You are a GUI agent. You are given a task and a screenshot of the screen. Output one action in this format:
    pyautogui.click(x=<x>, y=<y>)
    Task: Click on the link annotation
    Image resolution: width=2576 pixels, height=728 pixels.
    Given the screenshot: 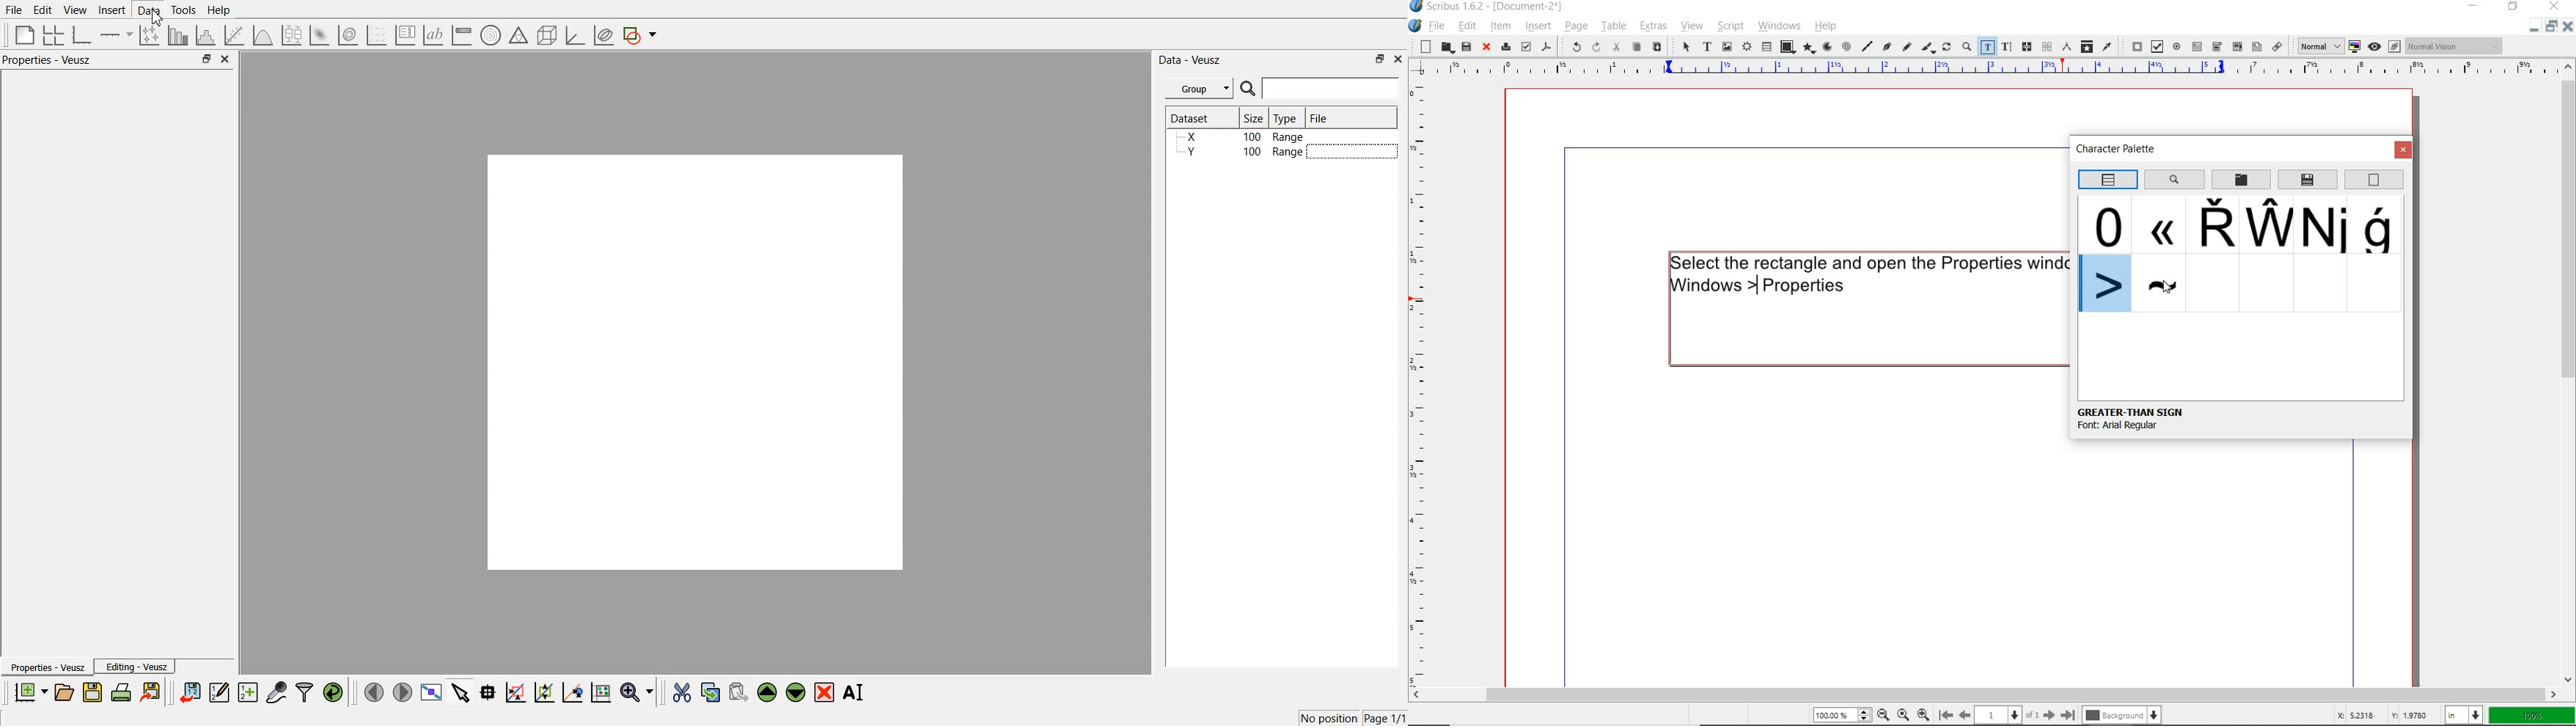 What is the action you would take?
    pyautogui.click(x=2278, y=46)
    